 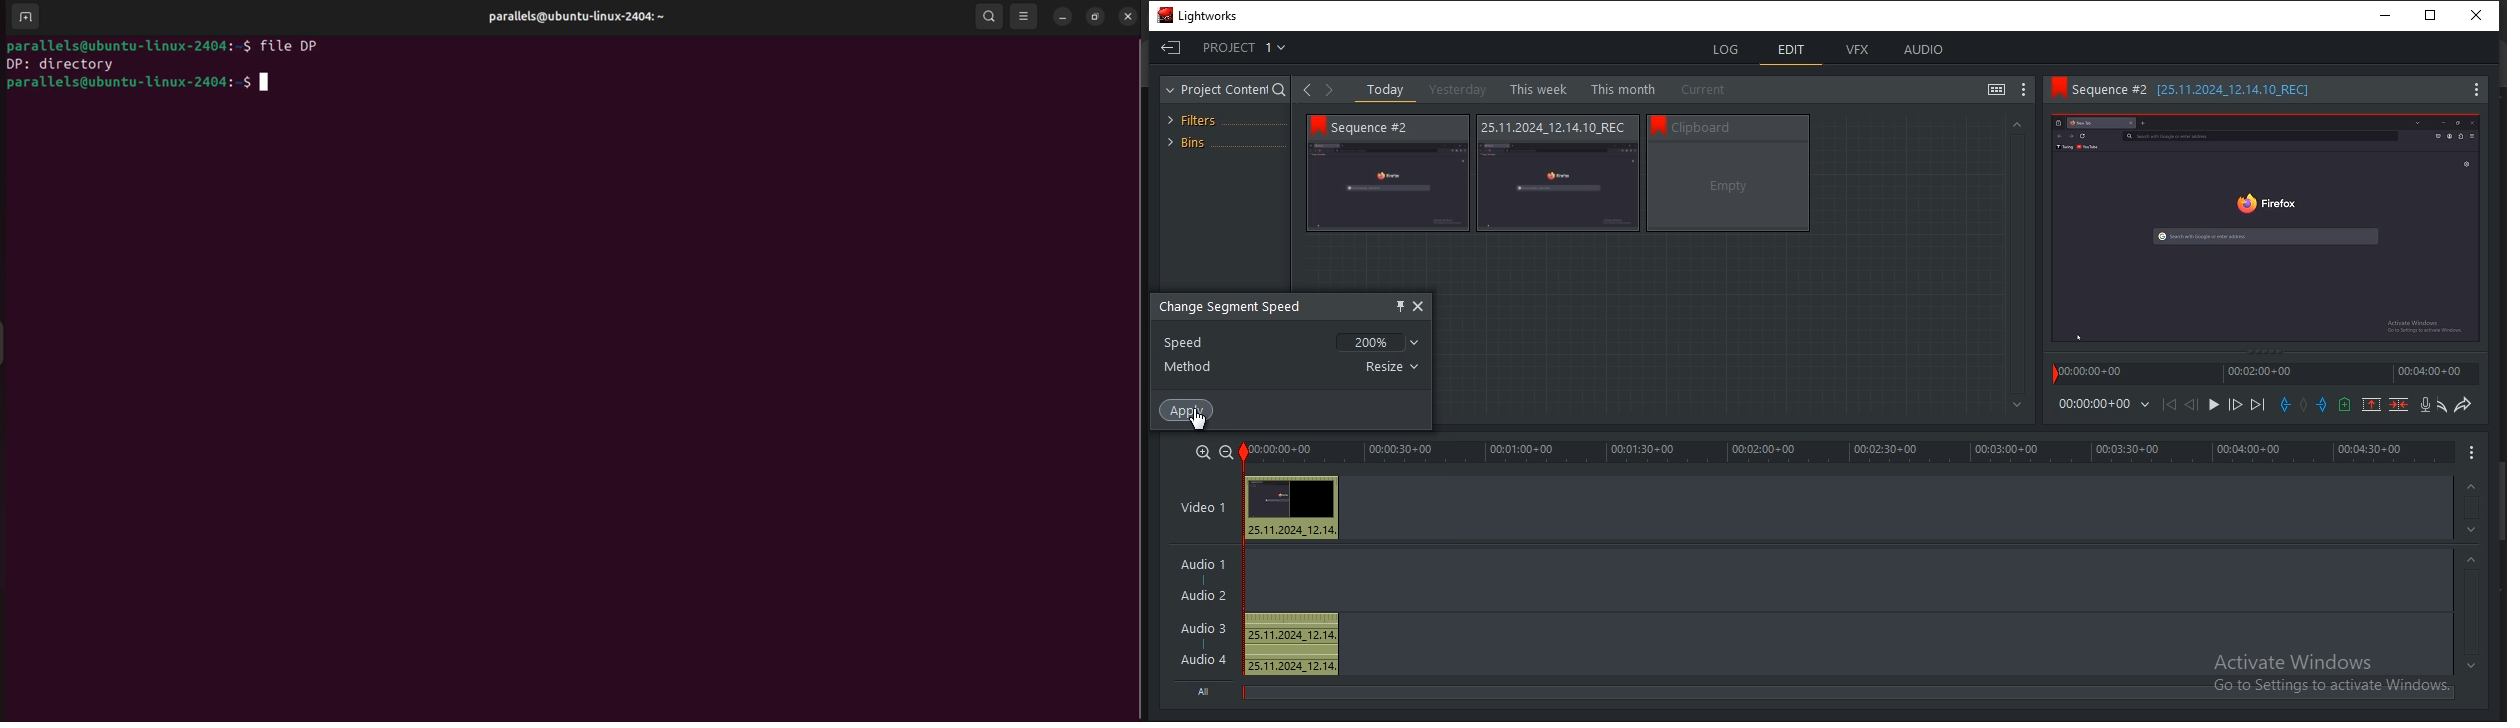 What do you see at coordinates (1560, 187) in the screenshot?
I see `video thumbnail` at bounding box center [1560, 187].